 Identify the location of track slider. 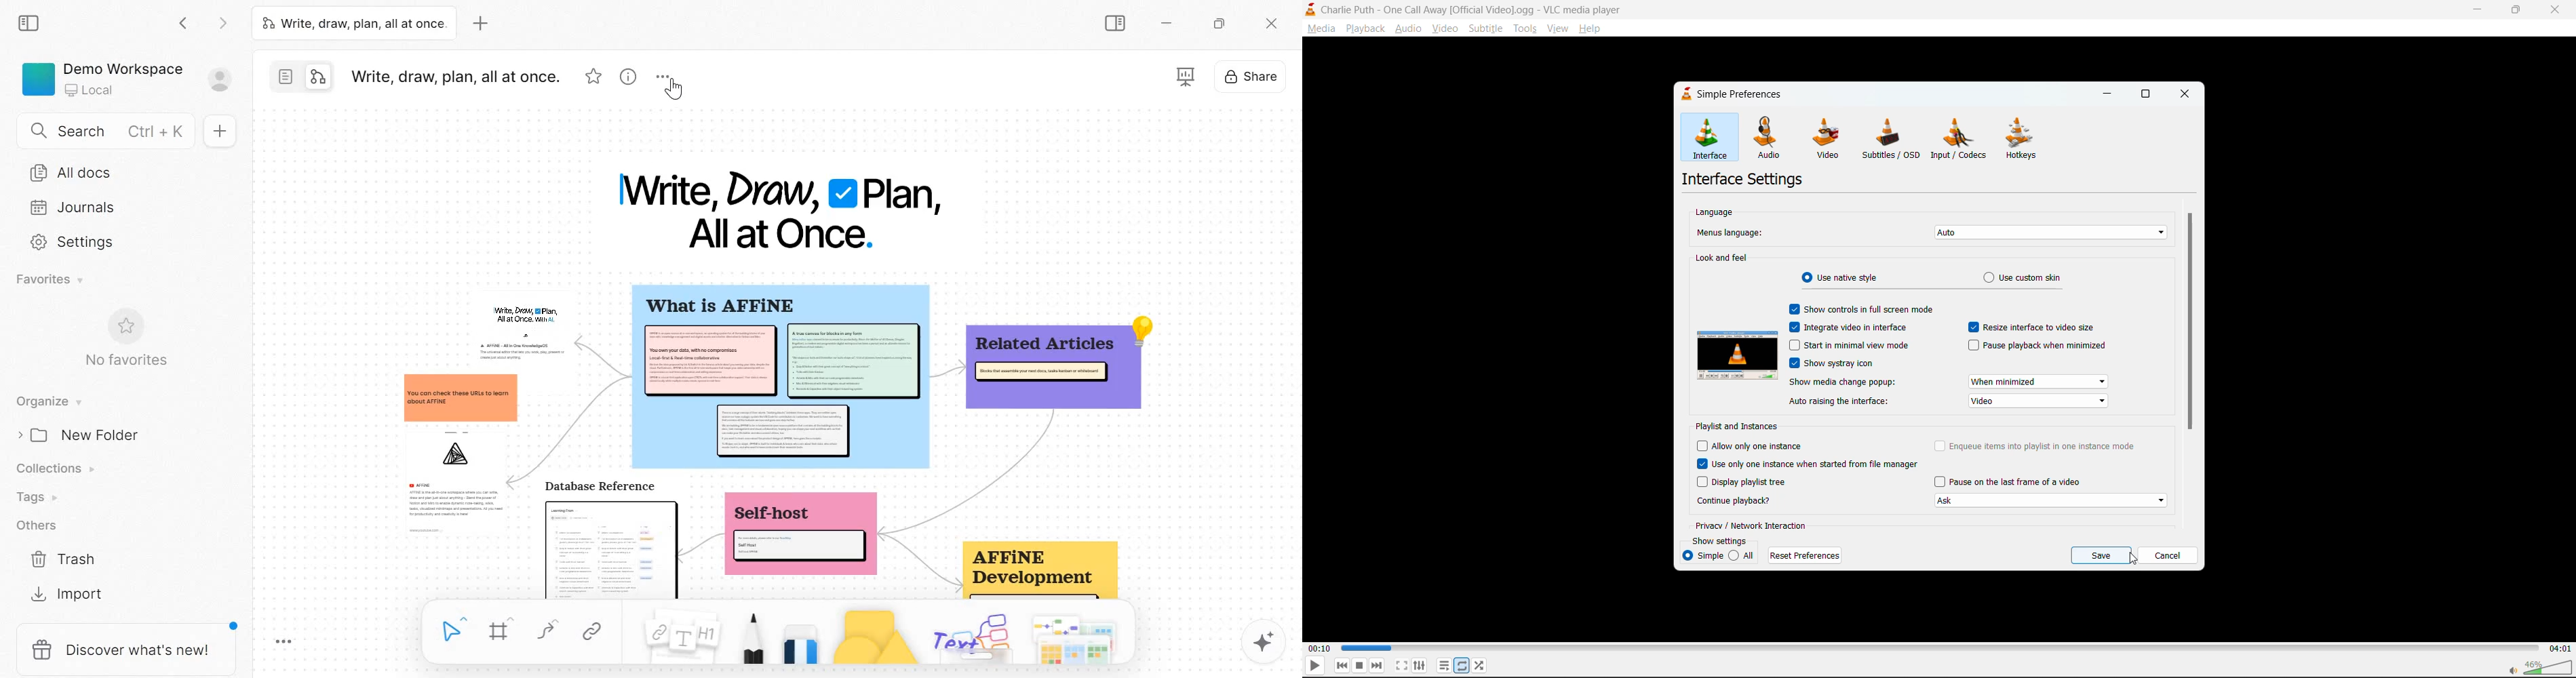
(1935, 648).